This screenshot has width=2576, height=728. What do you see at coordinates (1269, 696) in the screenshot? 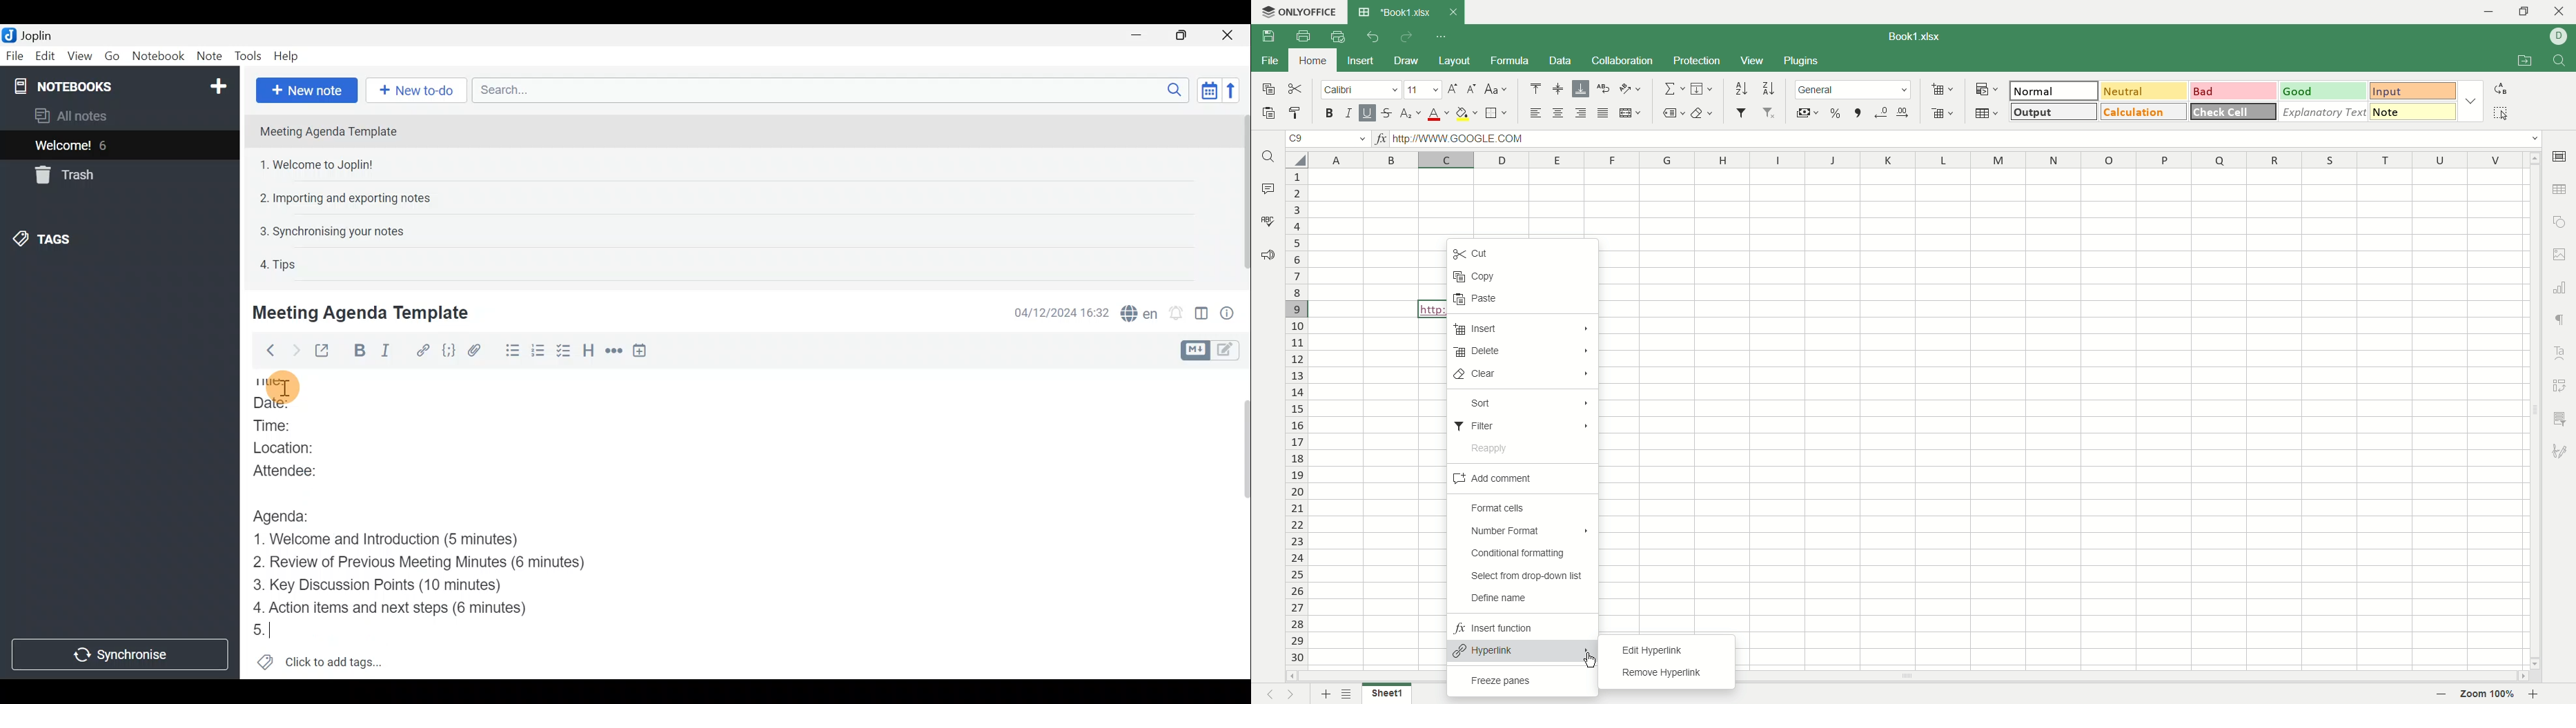
I see `previous` at bounding box center [1269, 696].